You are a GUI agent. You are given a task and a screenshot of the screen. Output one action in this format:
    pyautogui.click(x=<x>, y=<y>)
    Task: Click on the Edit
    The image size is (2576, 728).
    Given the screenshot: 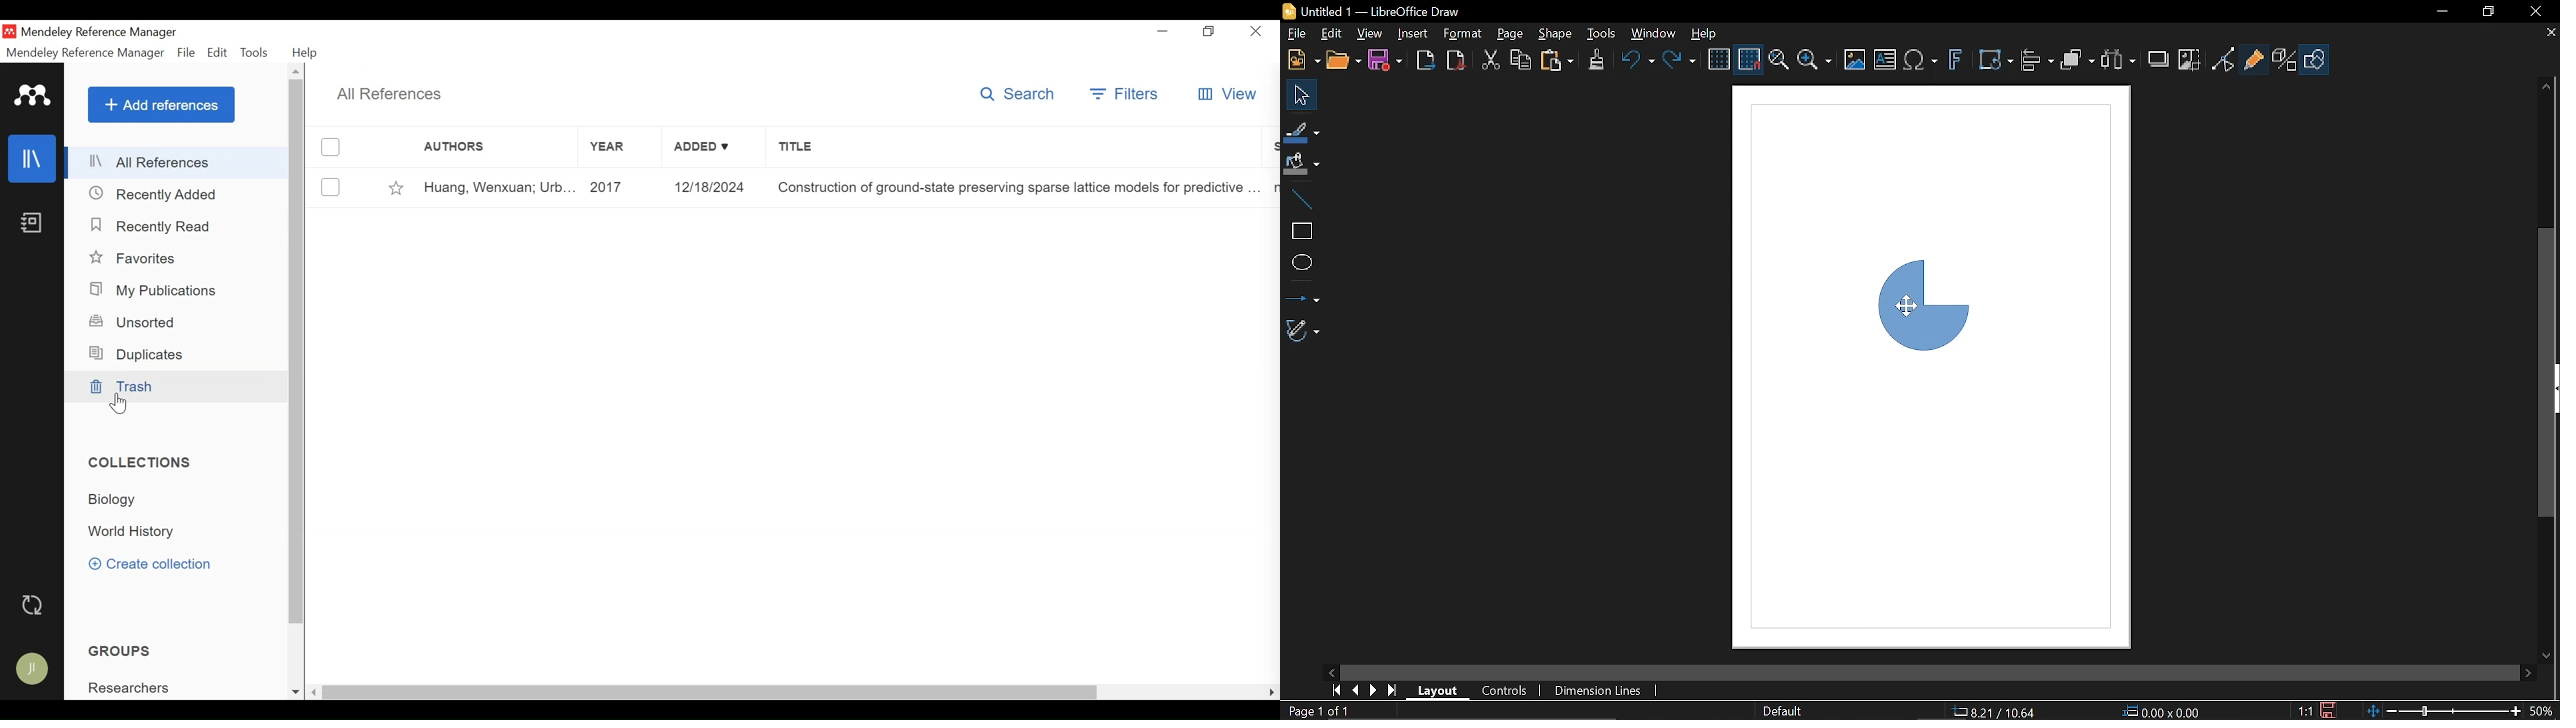 What is the action you would take?
    pyautogui.click(x=217, y=53)
    